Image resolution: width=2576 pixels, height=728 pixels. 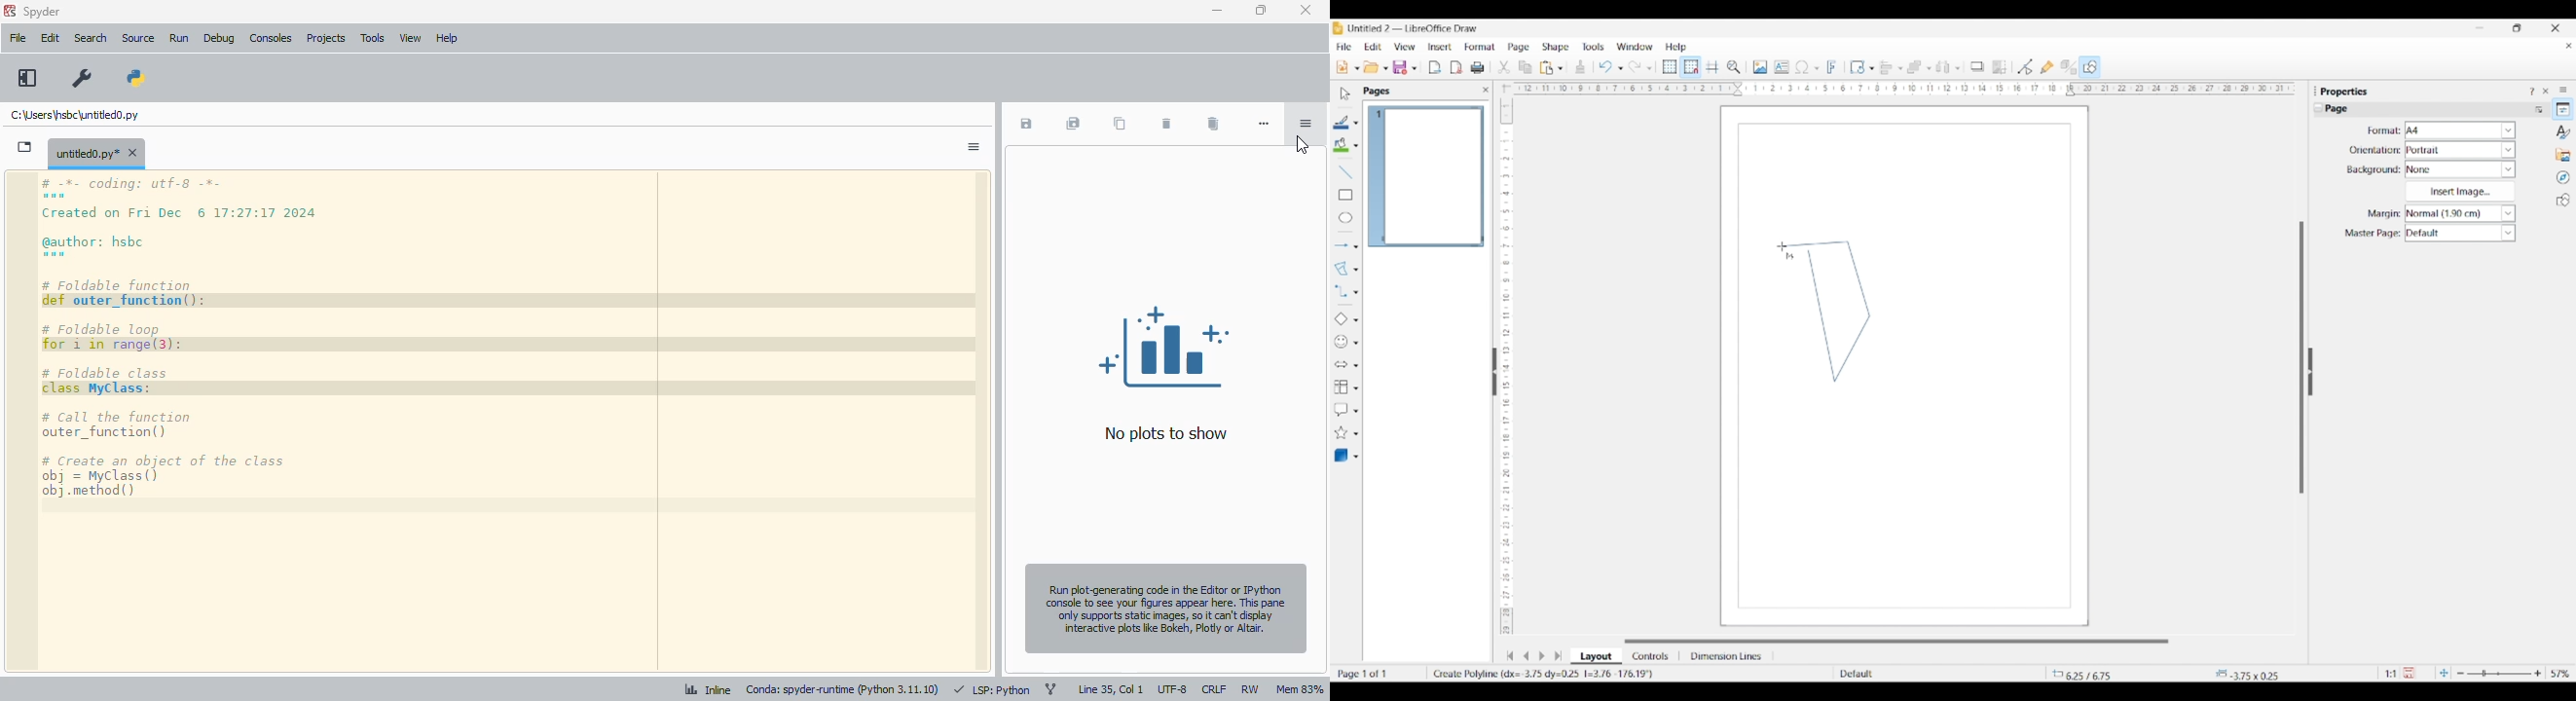 I want to click on Redo specific actions, so click(x=1649, y=68).